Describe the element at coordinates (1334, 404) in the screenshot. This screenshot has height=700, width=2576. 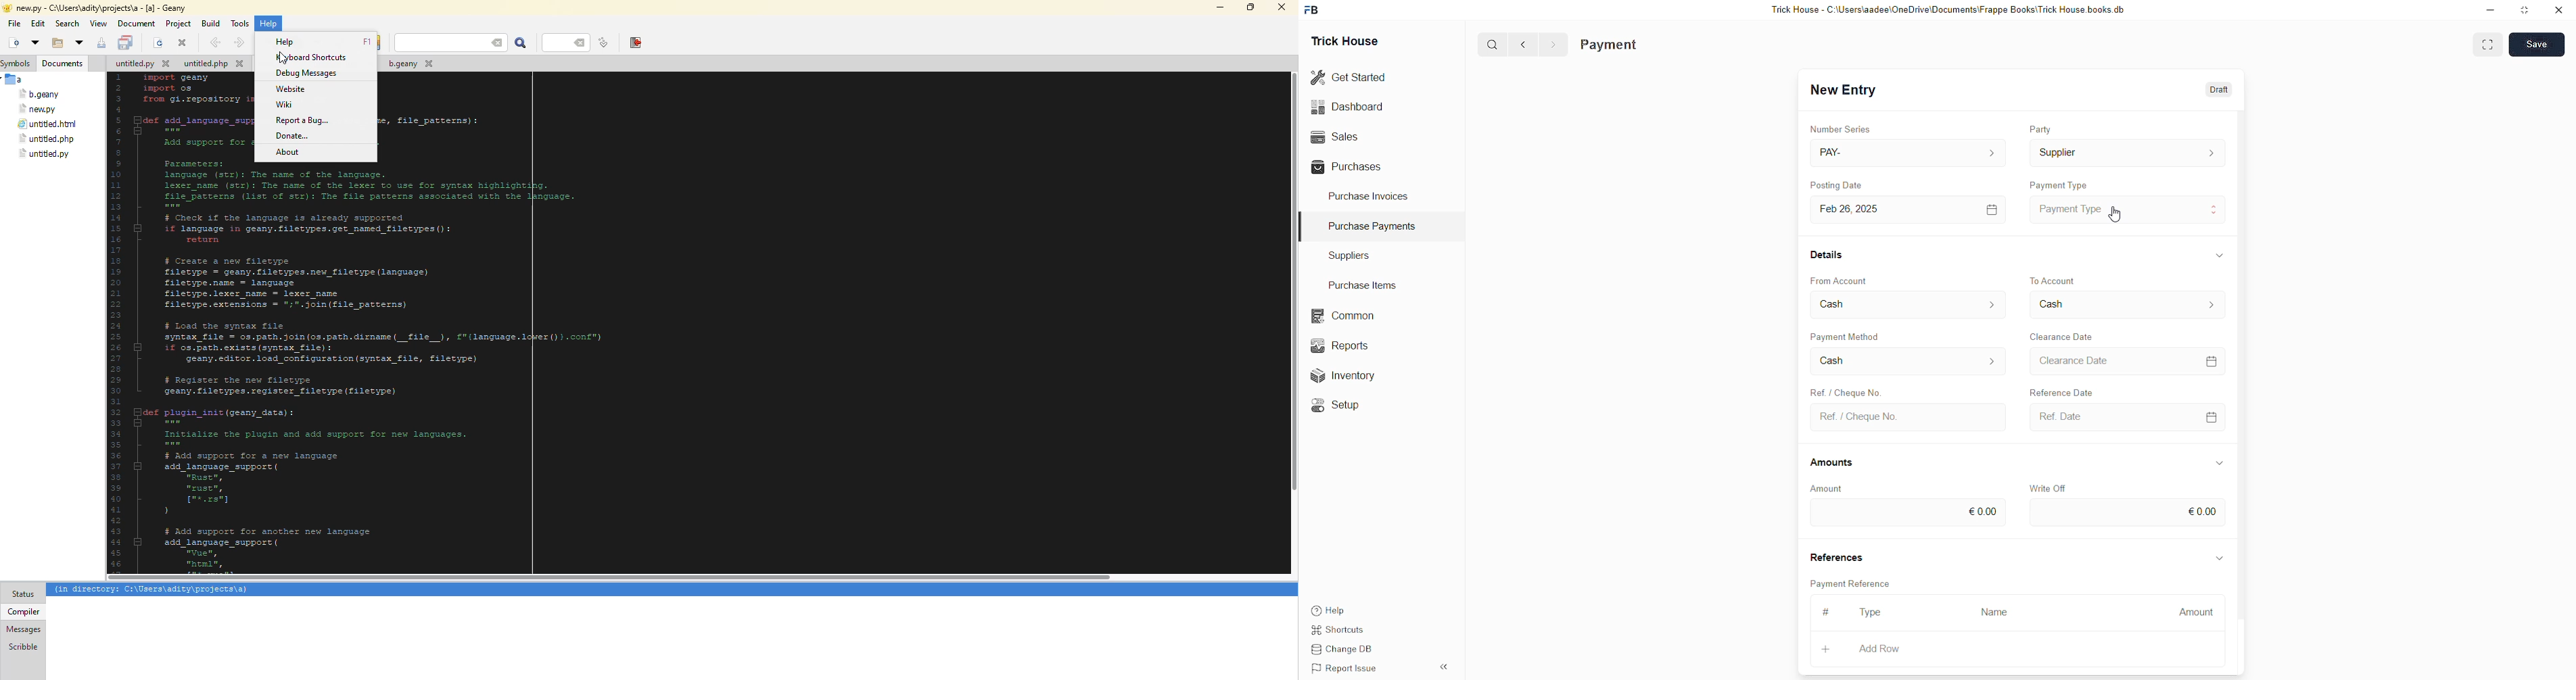
I see `Setup` at that location.